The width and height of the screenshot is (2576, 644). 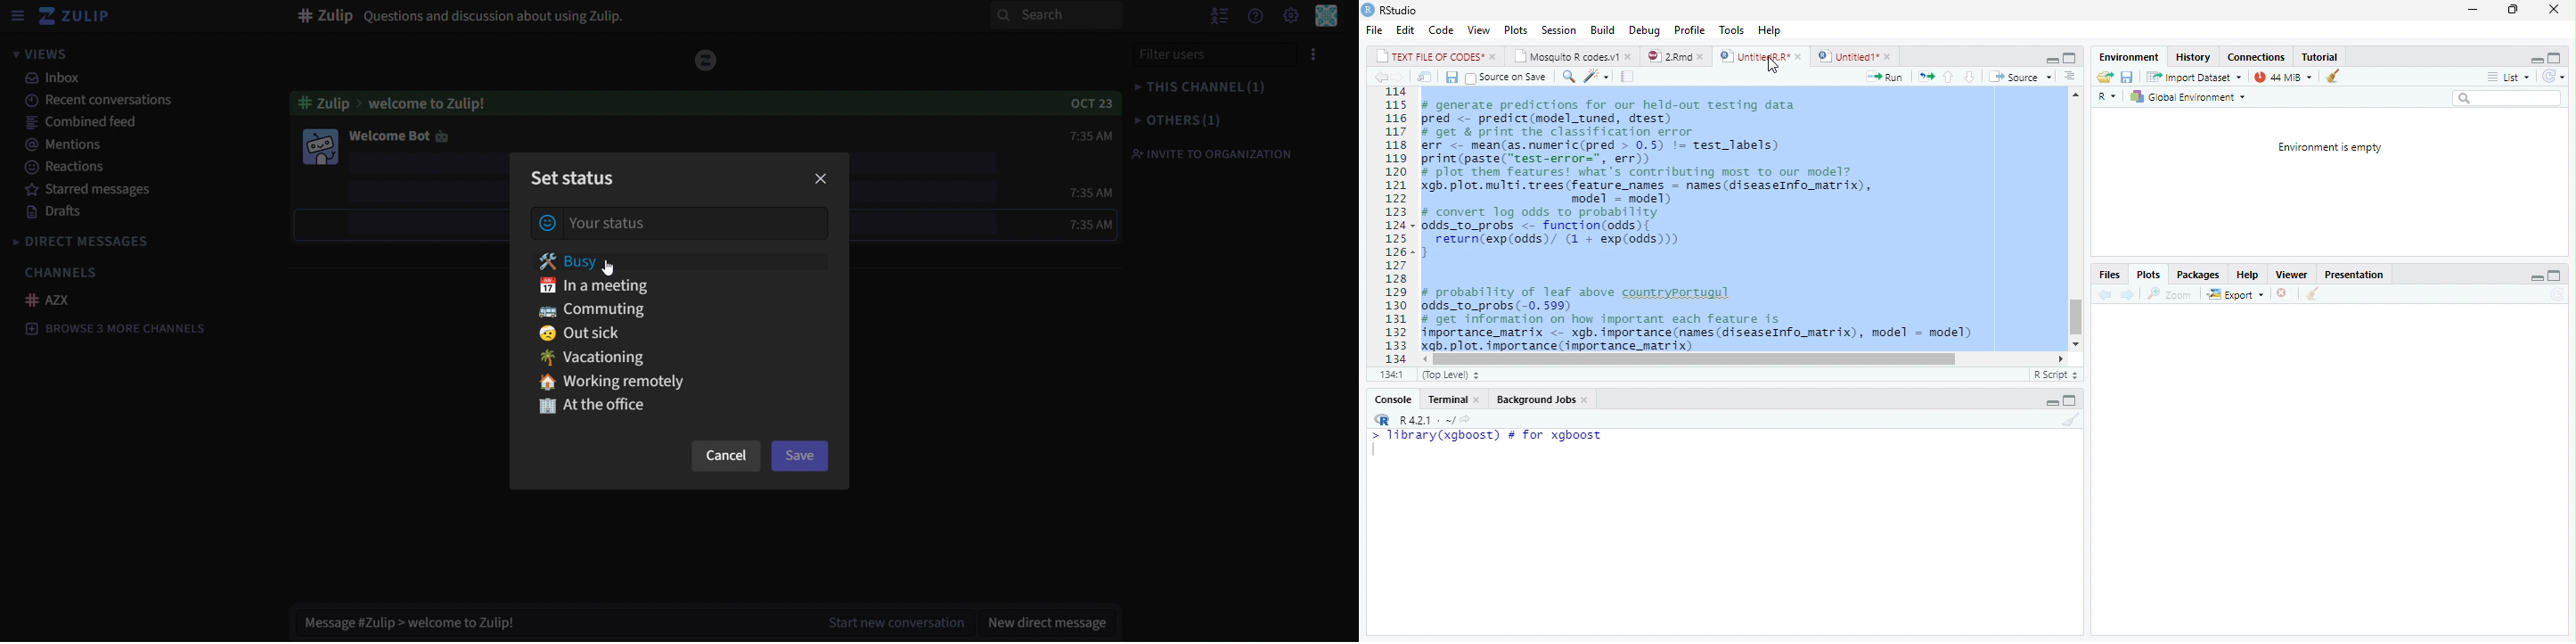 I want to click on Minimize, so click(x=2049, y=58).